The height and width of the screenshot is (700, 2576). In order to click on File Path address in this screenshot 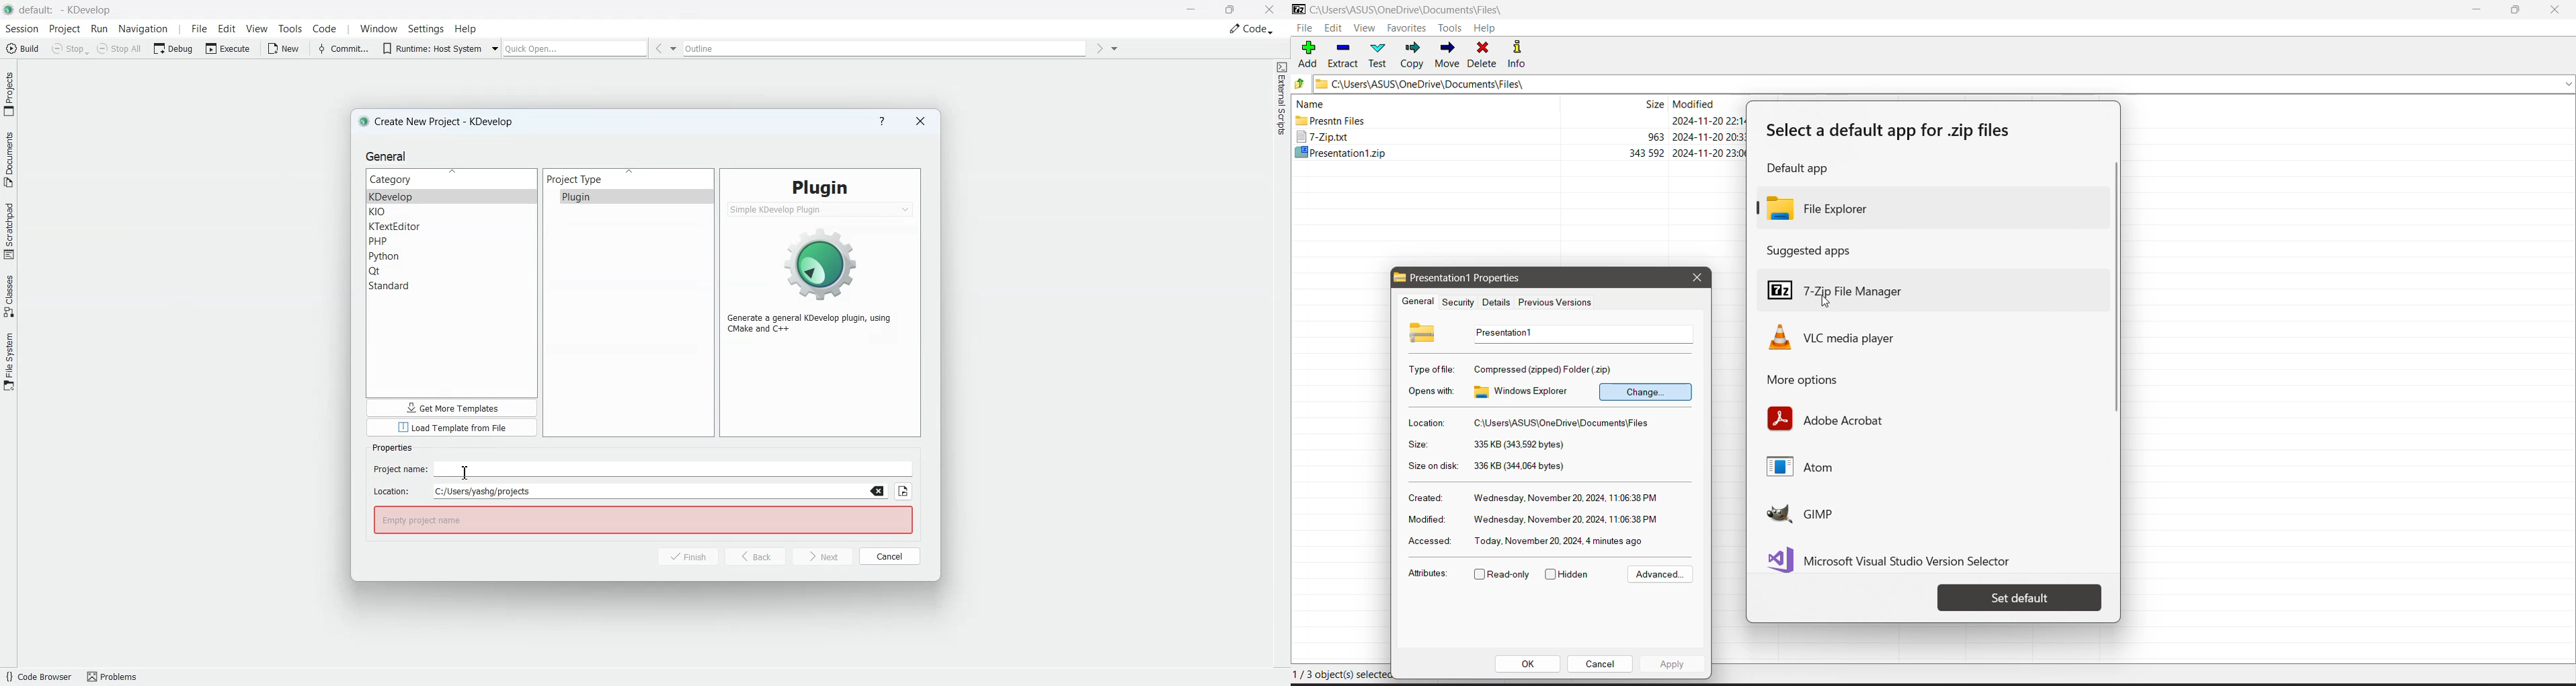, I will do `click(631, 491)`.